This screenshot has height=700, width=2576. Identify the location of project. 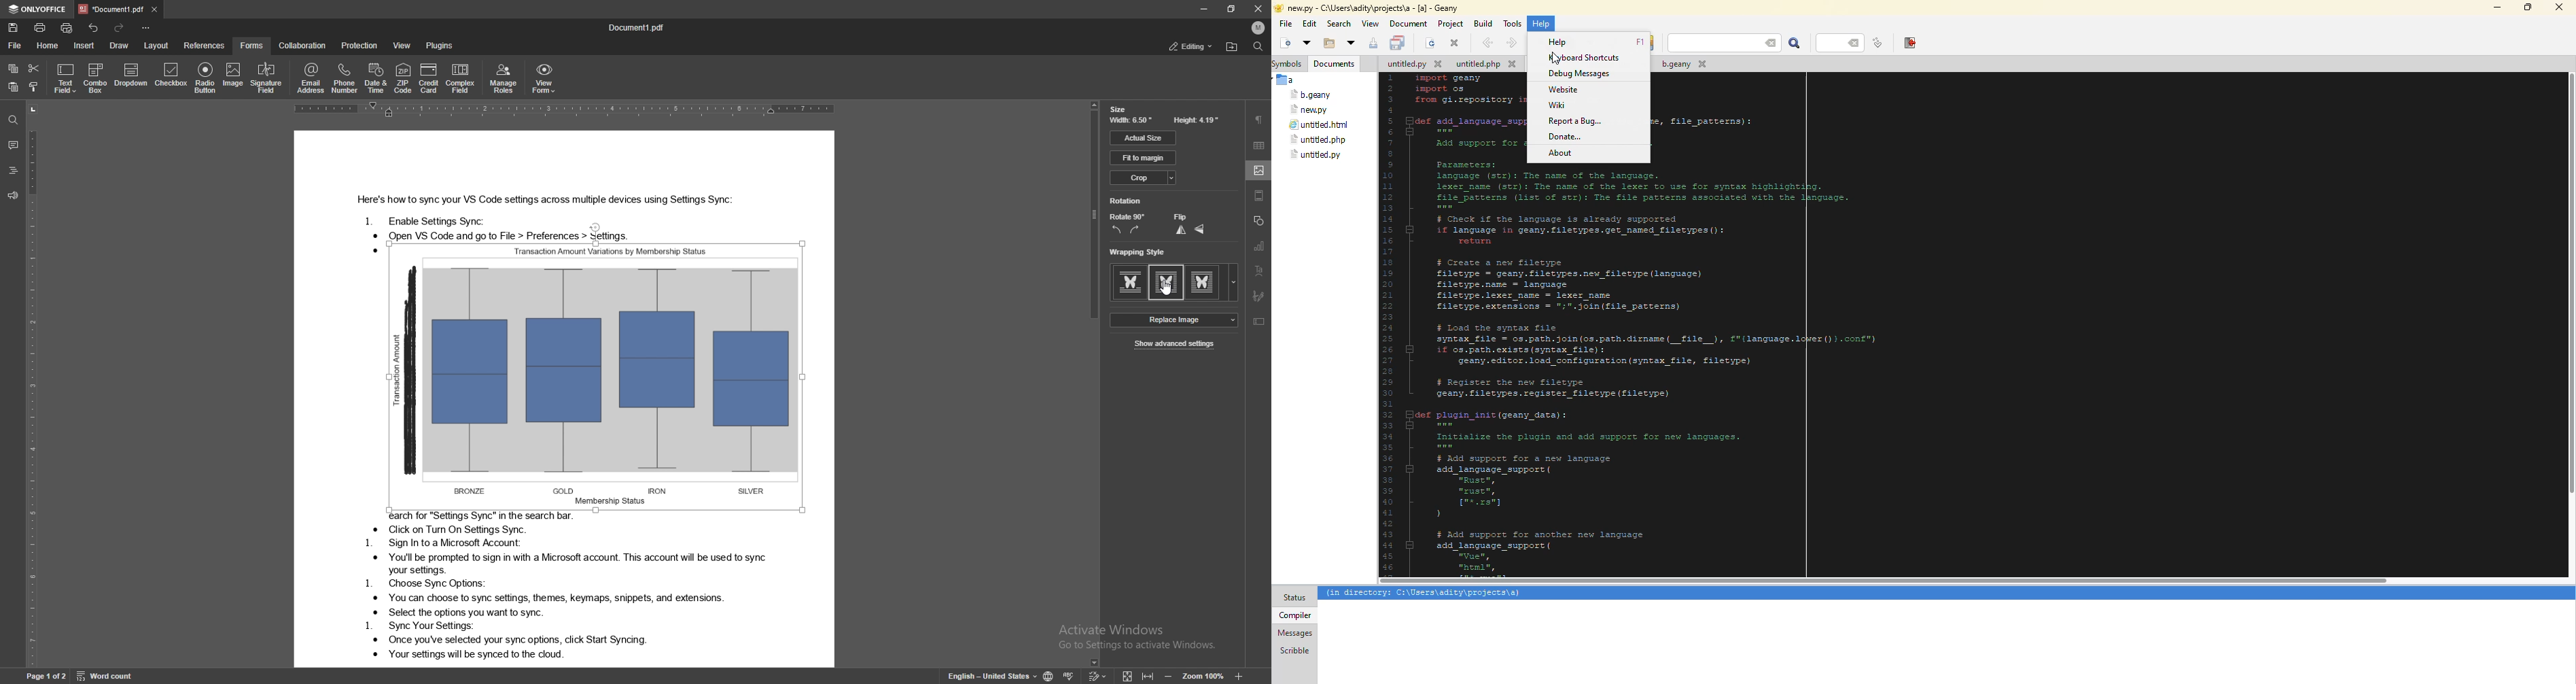
(1450, 24).